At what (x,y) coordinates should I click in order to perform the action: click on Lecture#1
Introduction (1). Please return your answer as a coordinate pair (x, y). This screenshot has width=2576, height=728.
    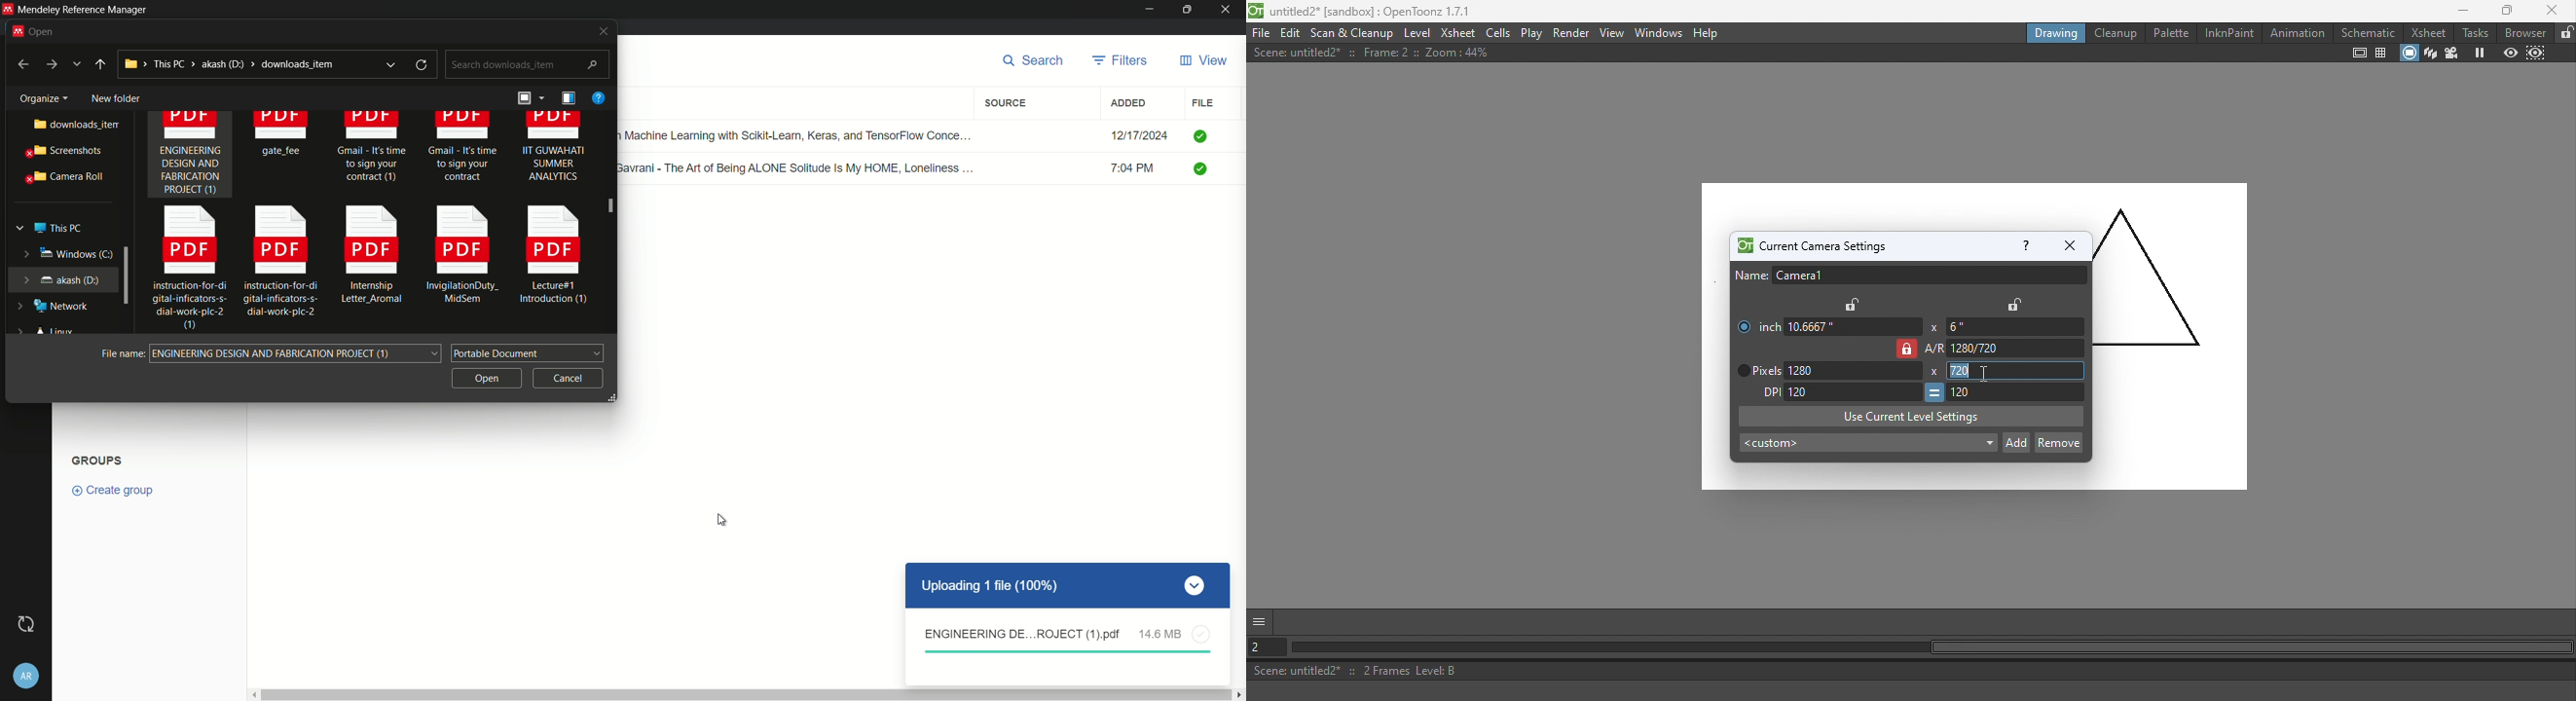
    Looking at the image, I should click on (556, 258).